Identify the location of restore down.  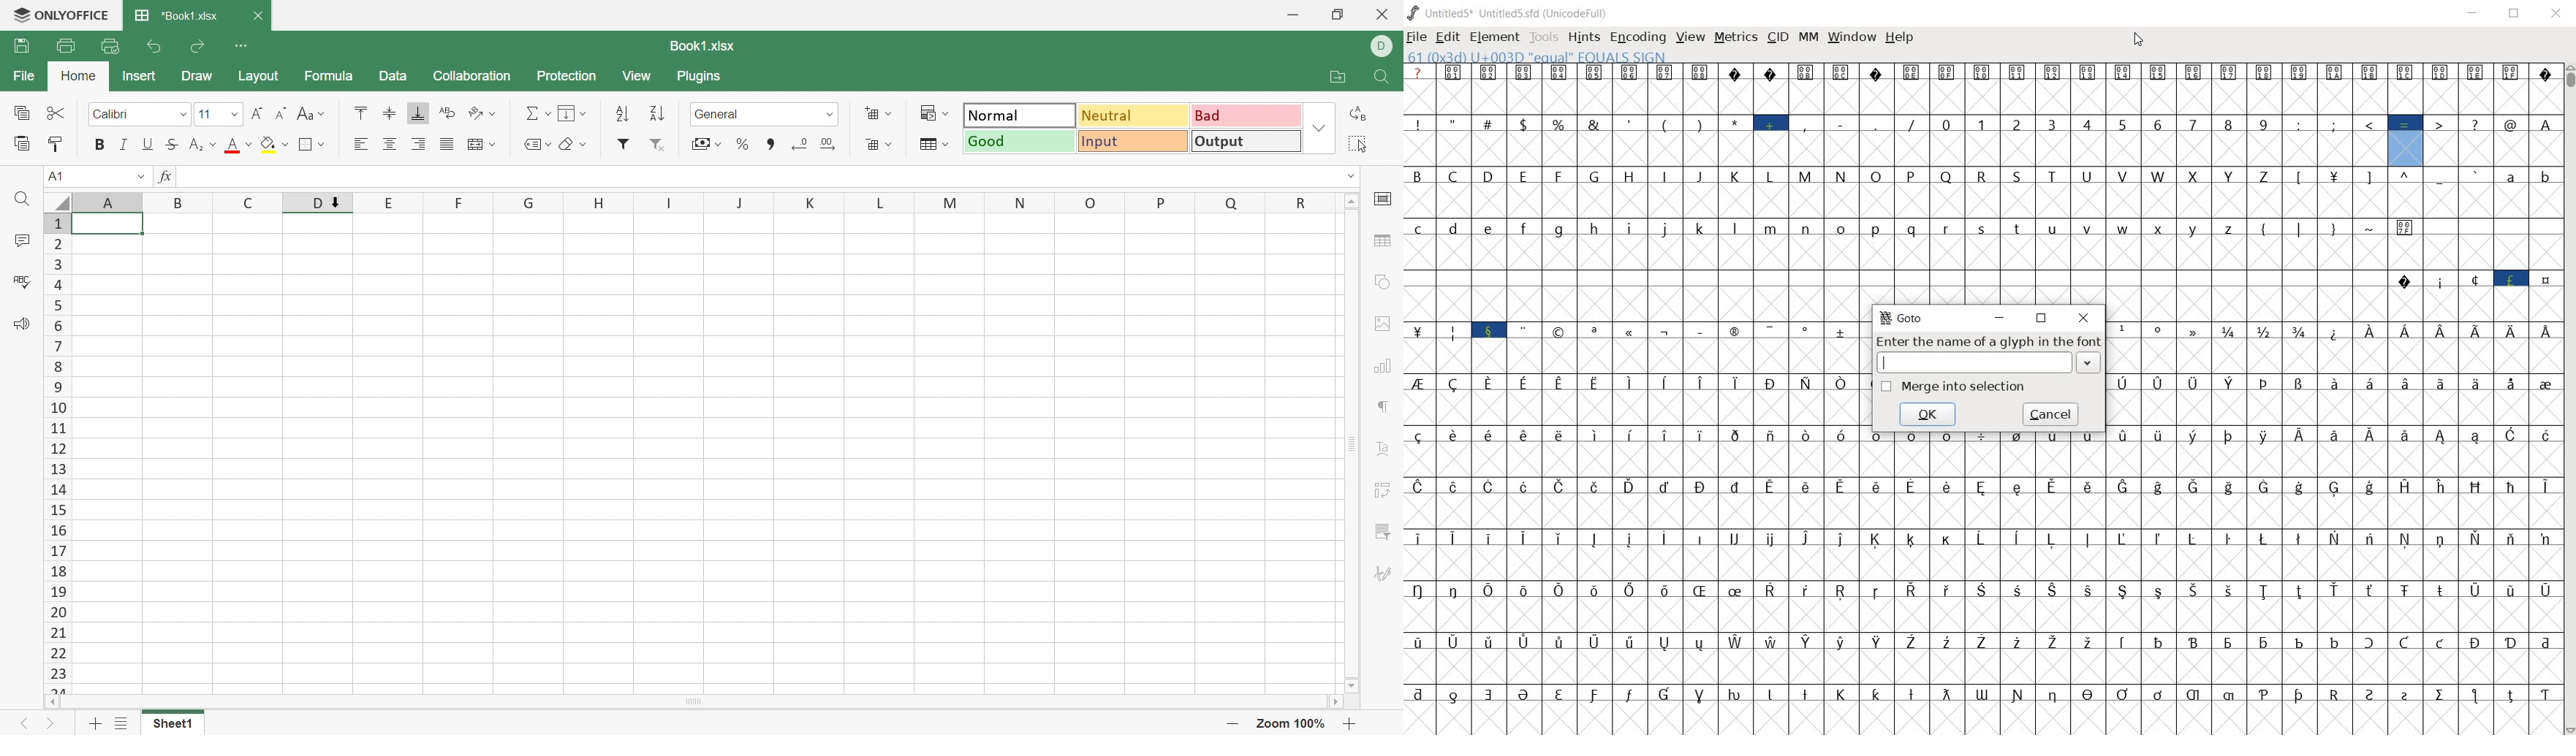
(2042, 319).